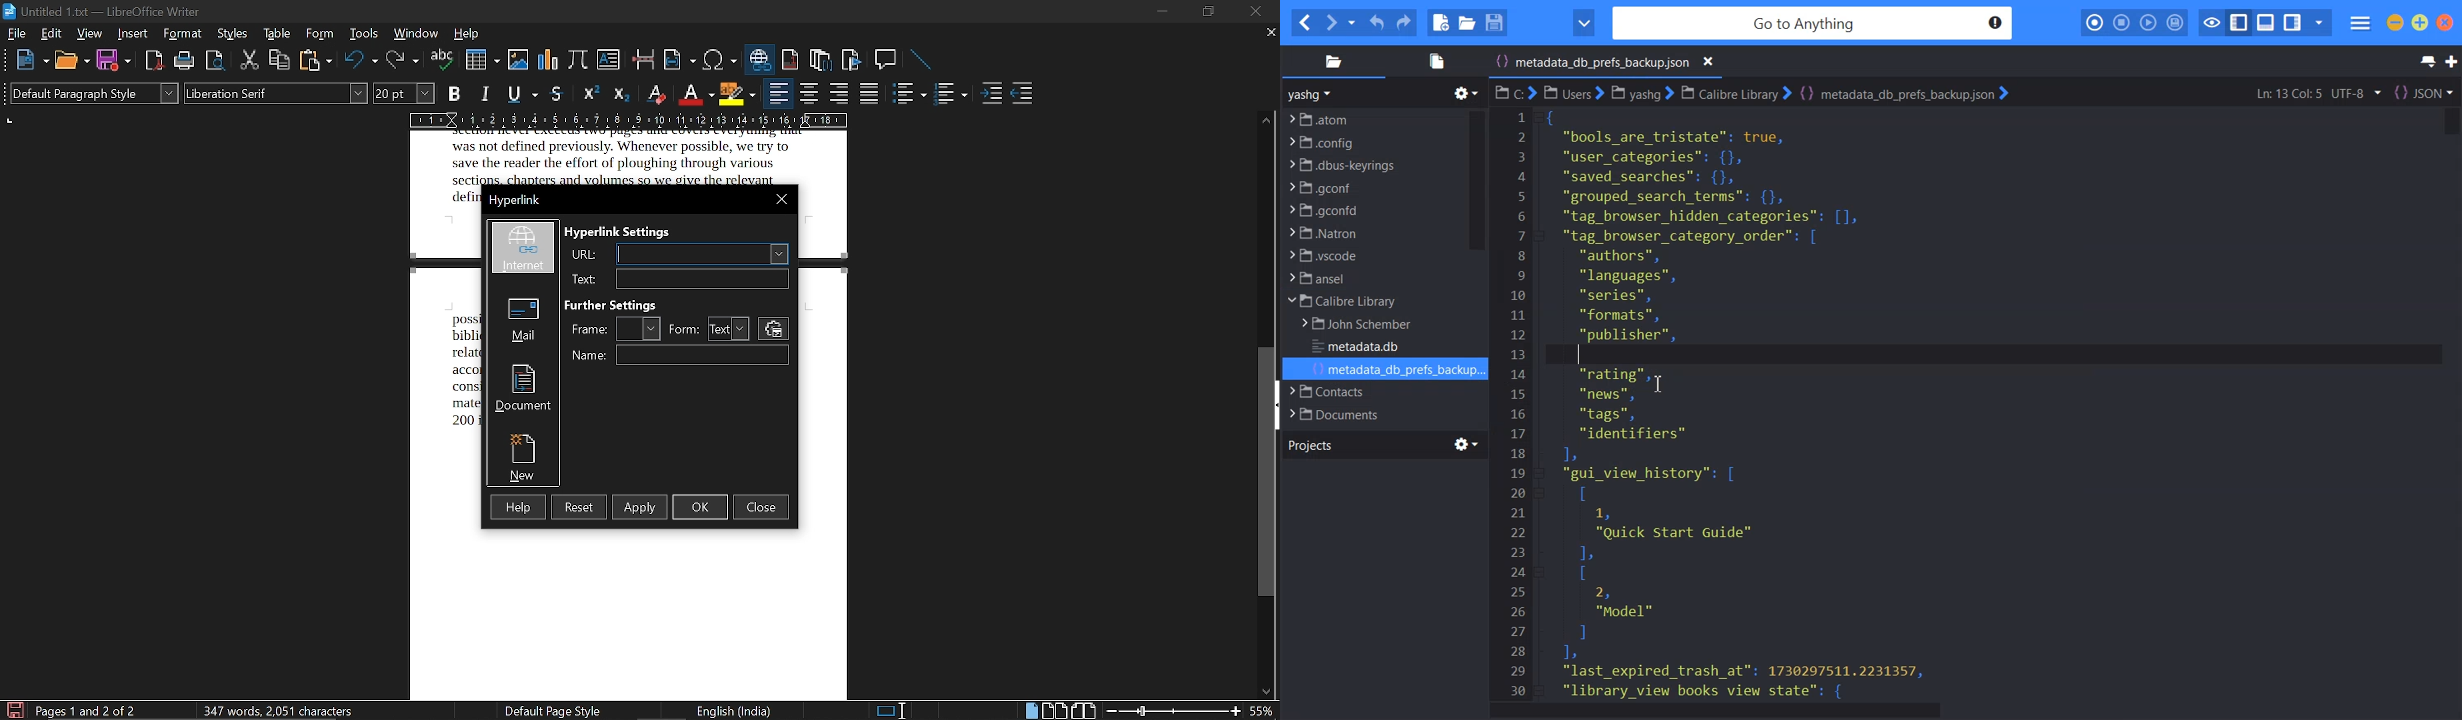 The width and height of the screenshot is (2464, 728). What do you see at coordinates (775, 330) in the screenshot?
I see `settings` at bounding box center [775, 330].